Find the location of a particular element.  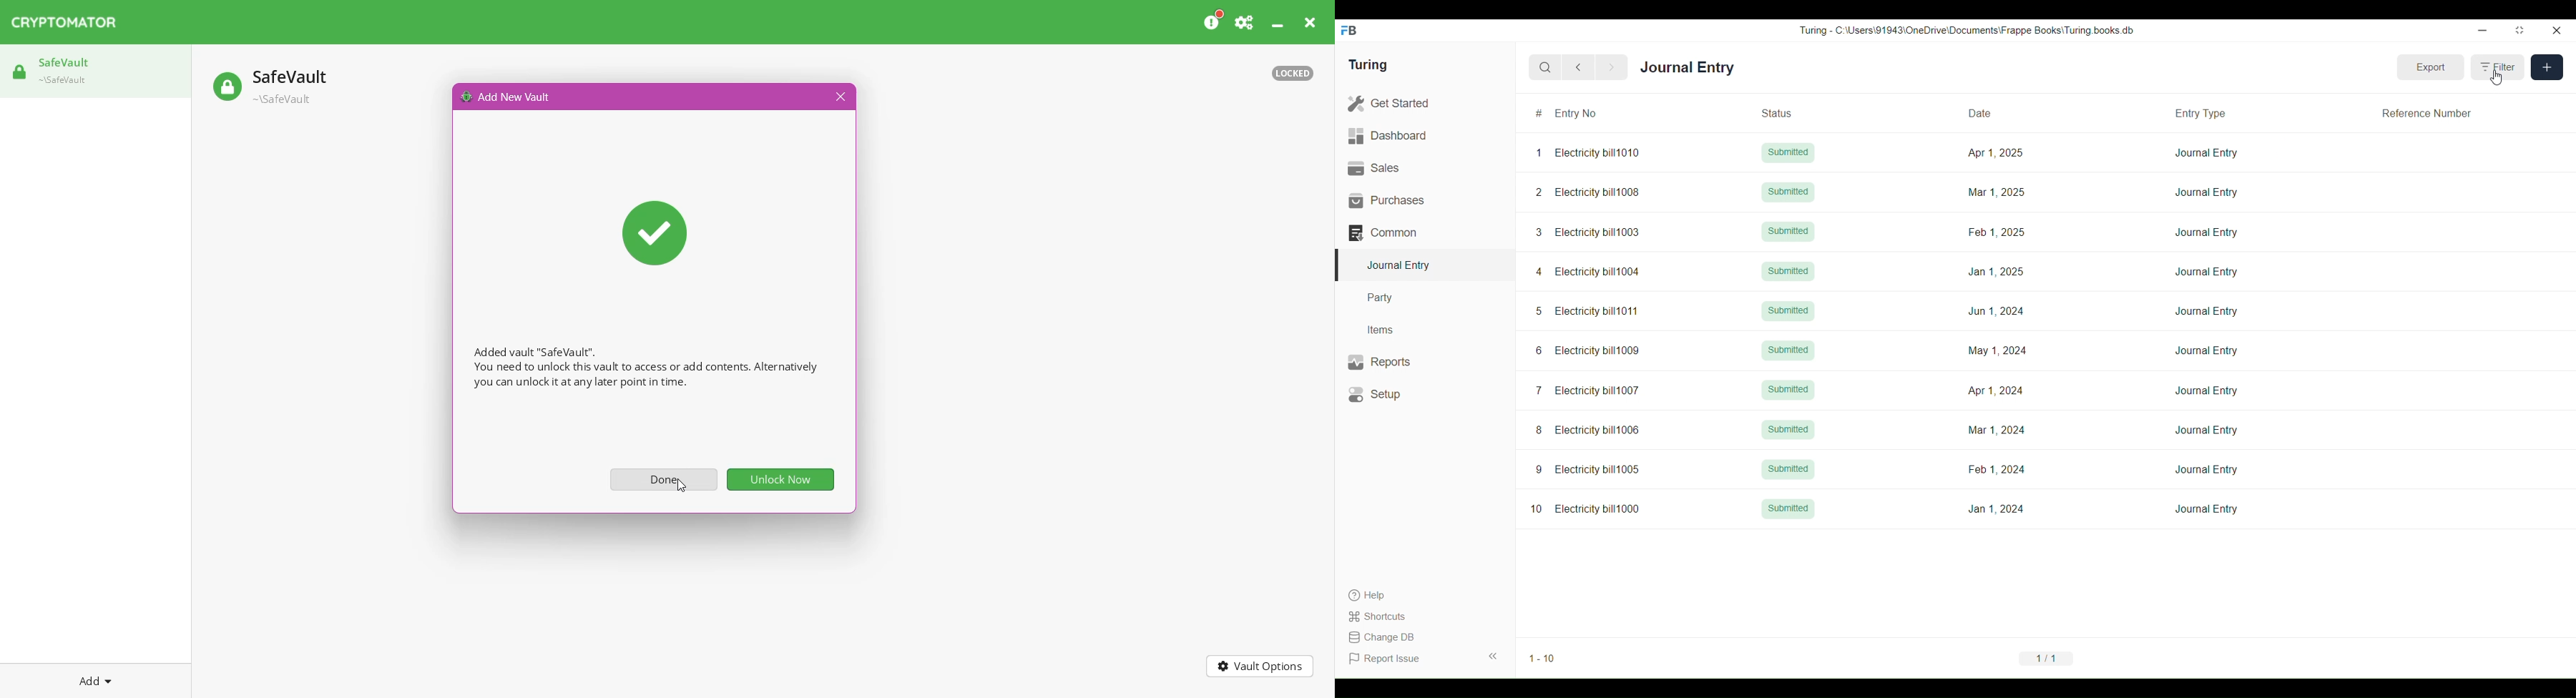

Submitted is located at coordinates (1787, 428).